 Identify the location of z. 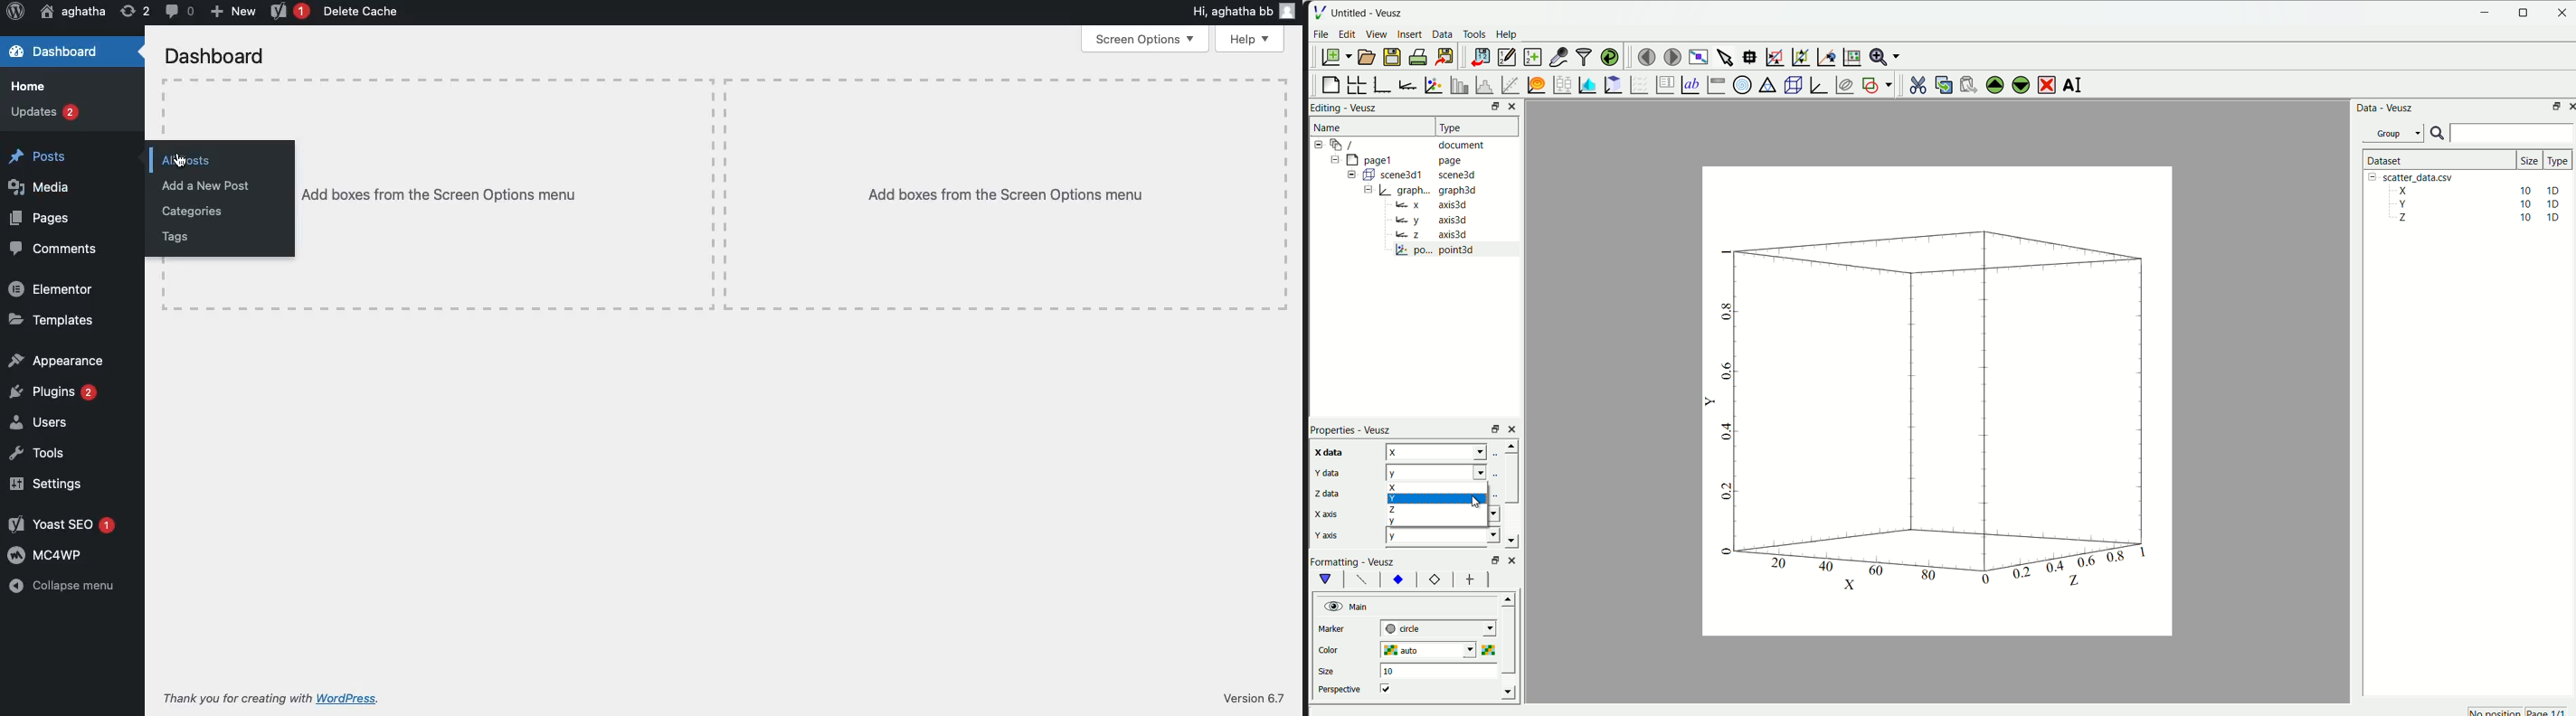
(1451, 450).